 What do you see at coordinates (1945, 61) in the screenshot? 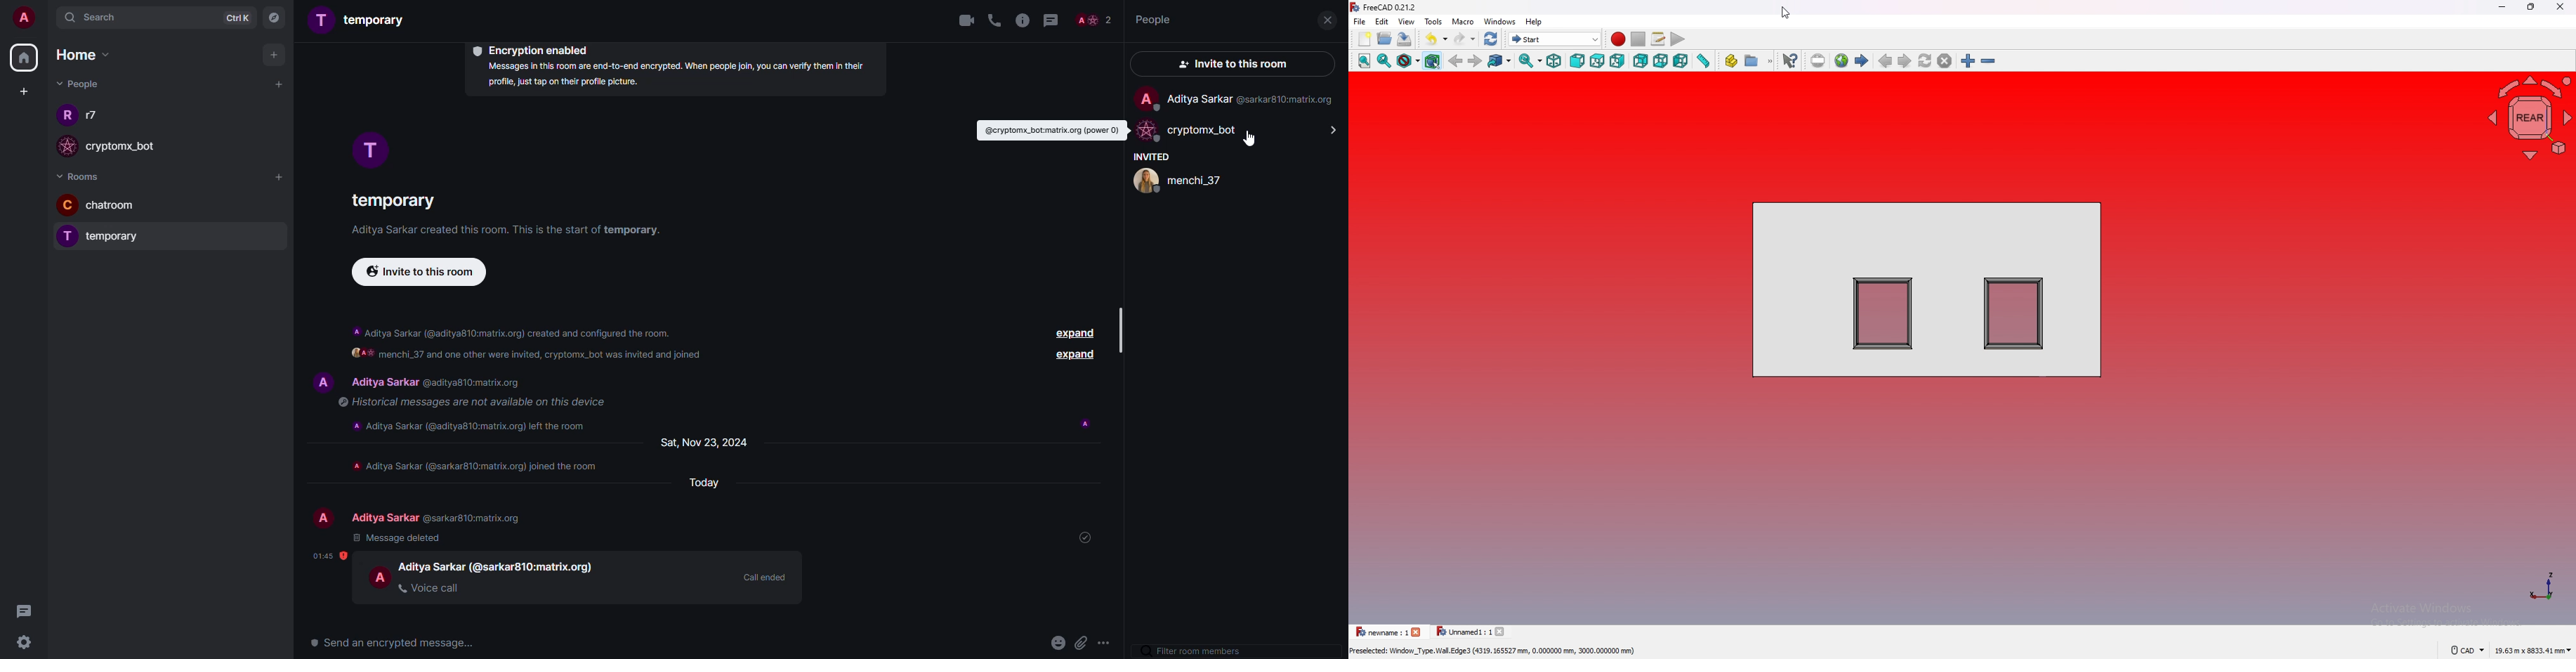
I see `stop loading` at bounding box center [1945, 61].